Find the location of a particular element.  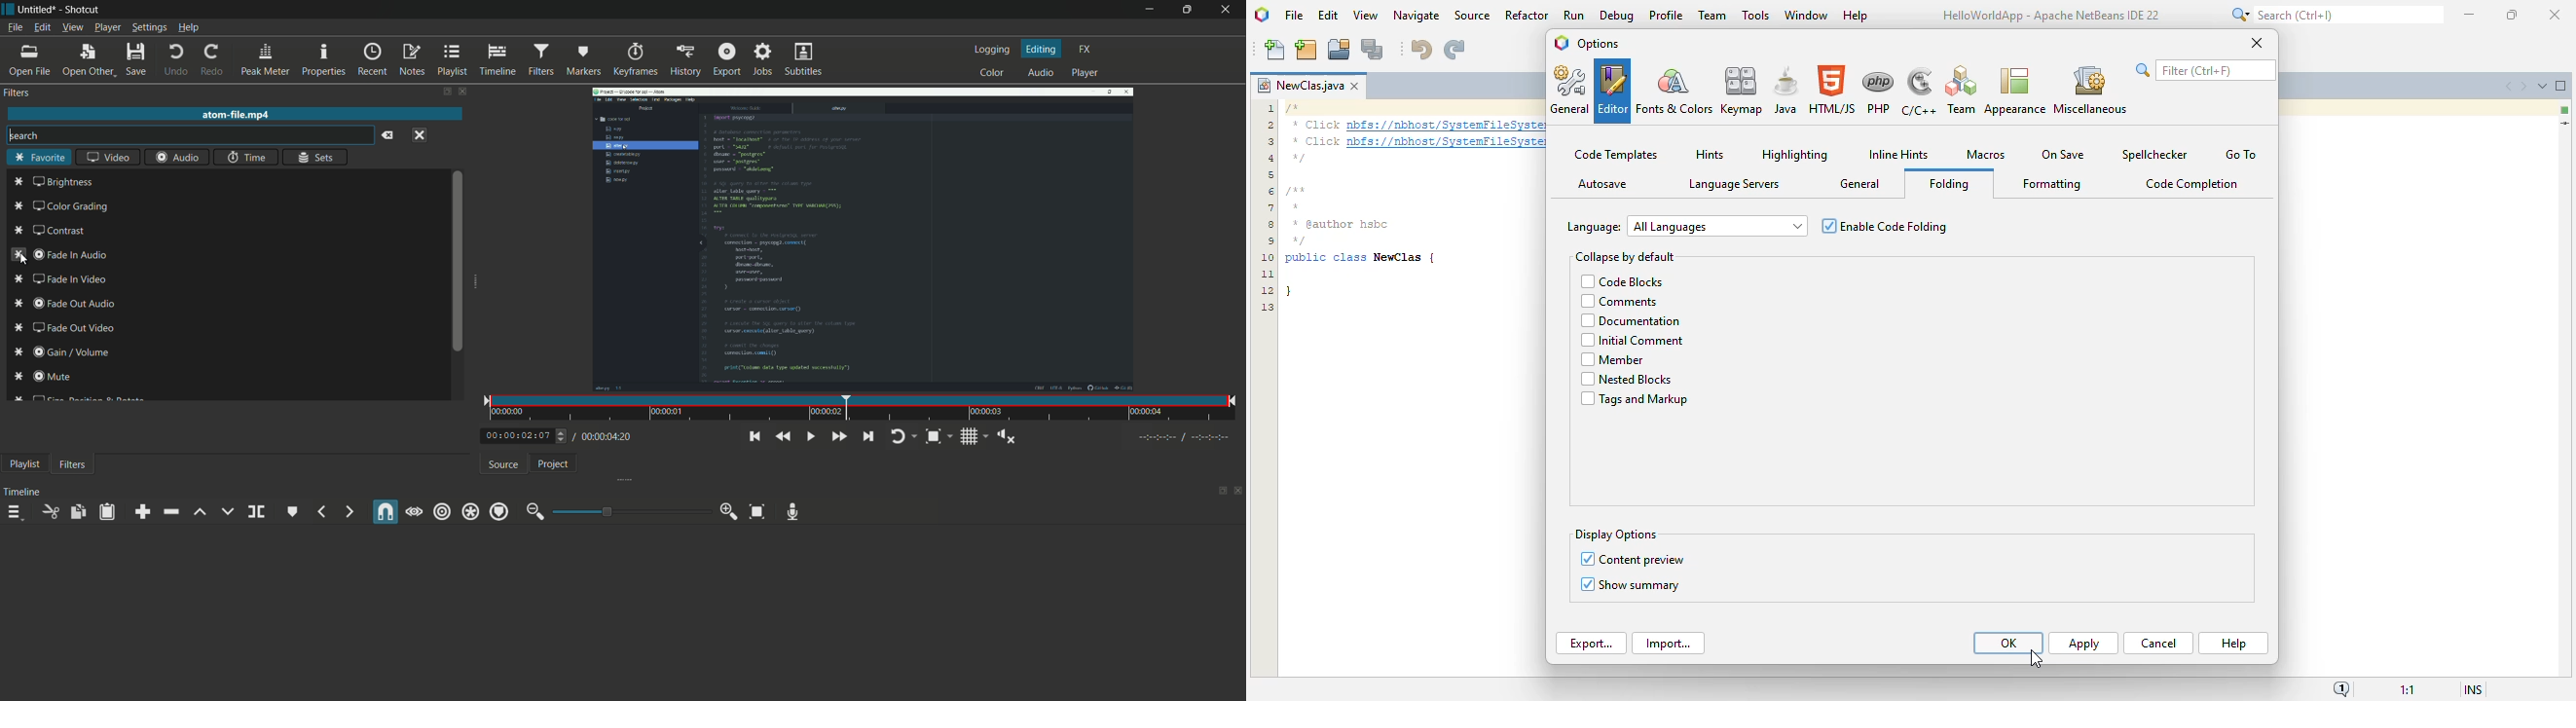

gain/volume is located at coordinates (73, 352).